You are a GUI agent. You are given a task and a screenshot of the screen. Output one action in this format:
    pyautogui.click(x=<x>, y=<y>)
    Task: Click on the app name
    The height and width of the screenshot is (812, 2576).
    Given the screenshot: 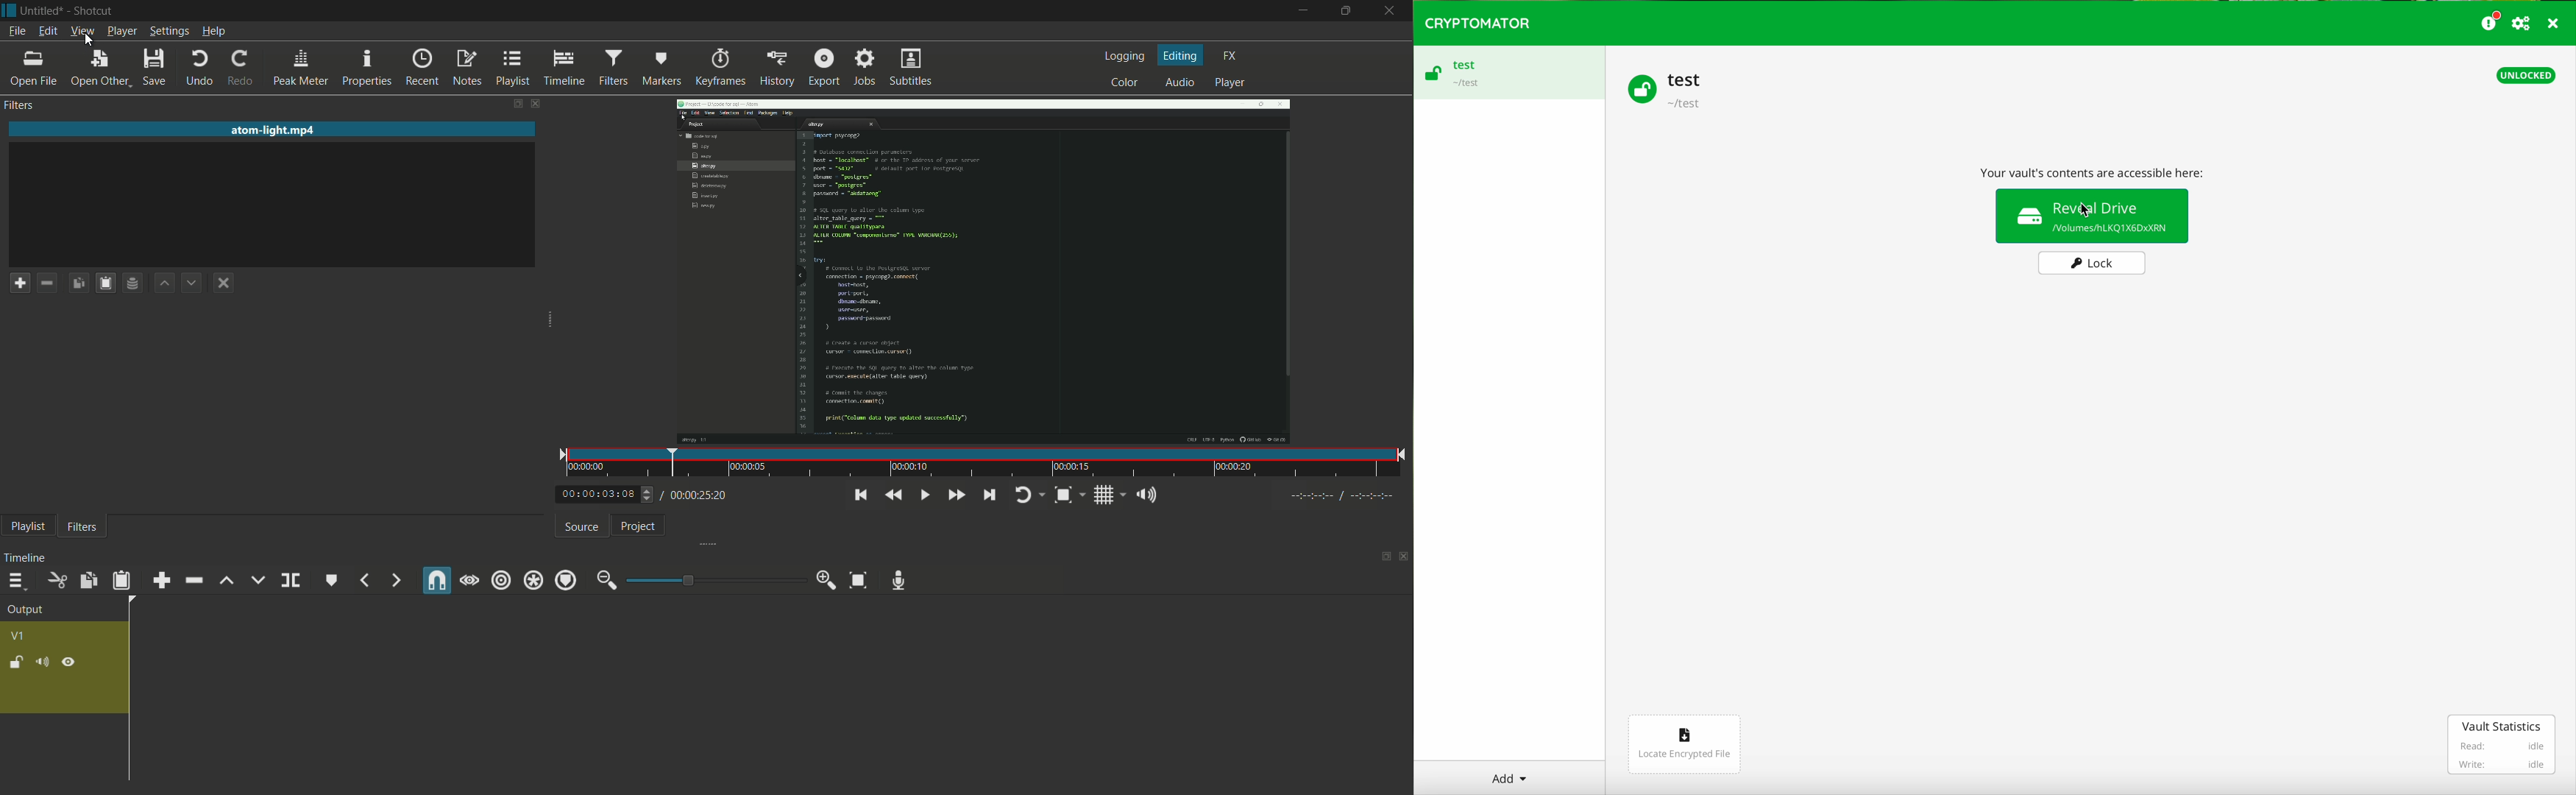 What is the action you would take?
    pyautogui.click(x=95, y=12)
    